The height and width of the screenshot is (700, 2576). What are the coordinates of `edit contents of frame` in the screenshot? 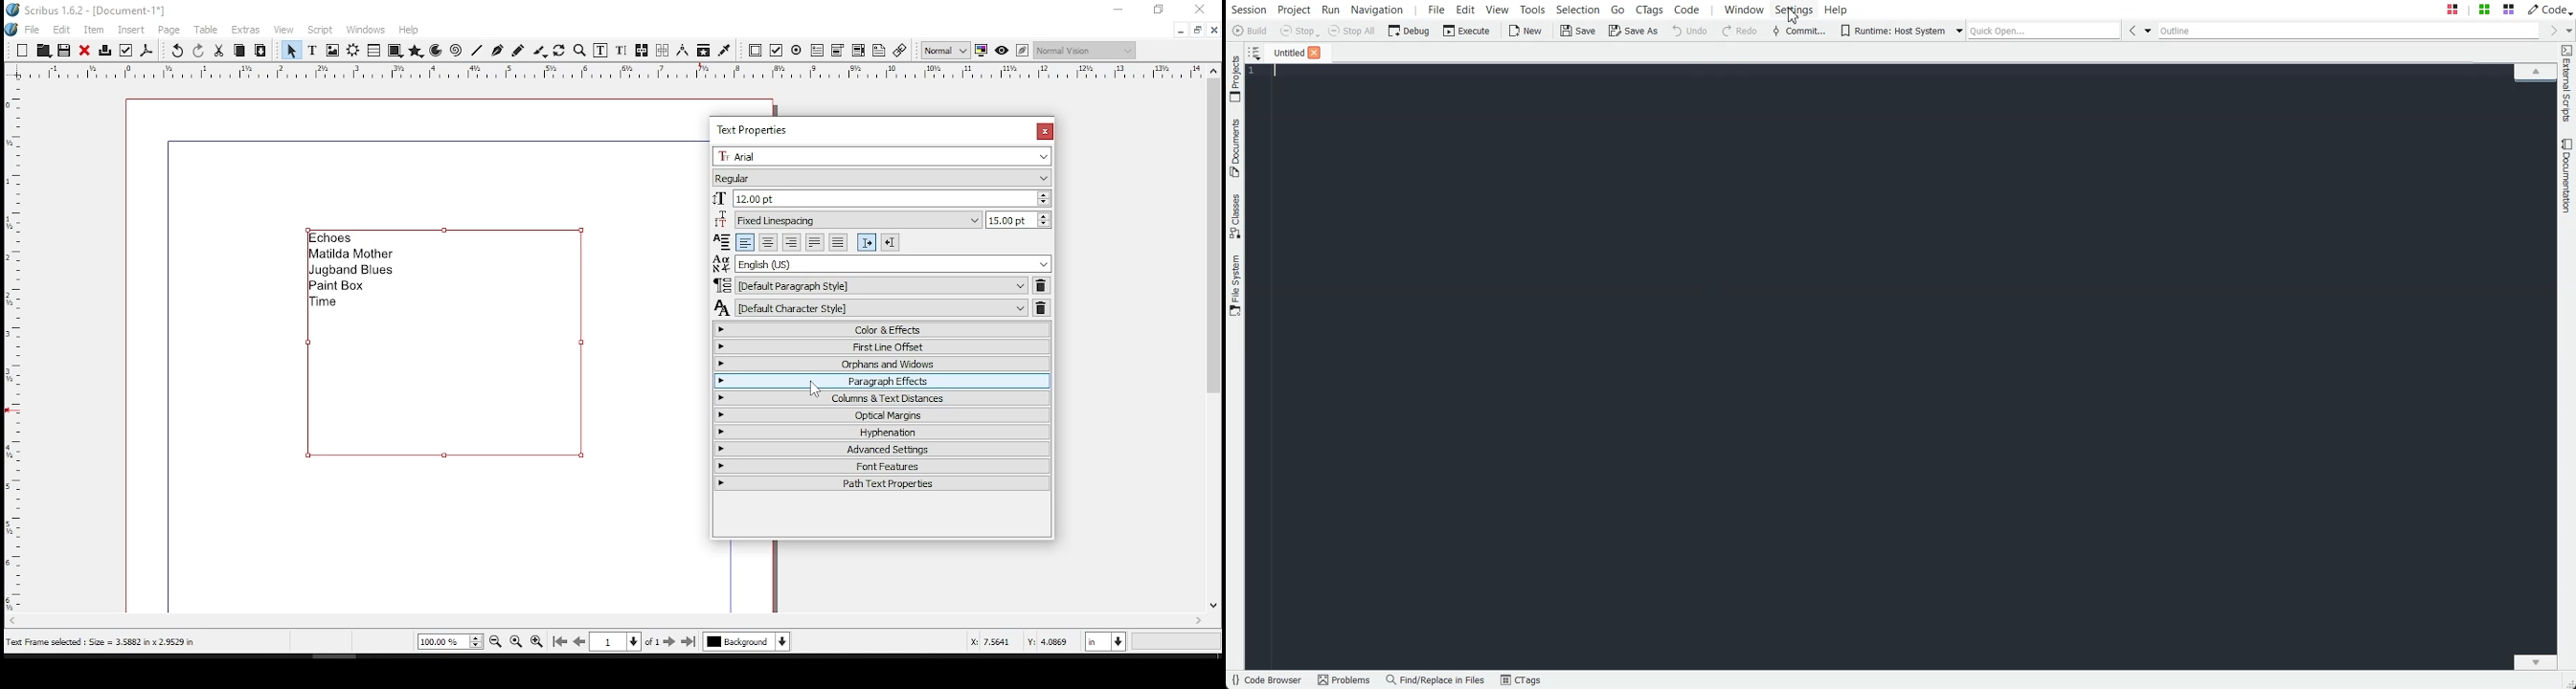 It's located at (599, 51).